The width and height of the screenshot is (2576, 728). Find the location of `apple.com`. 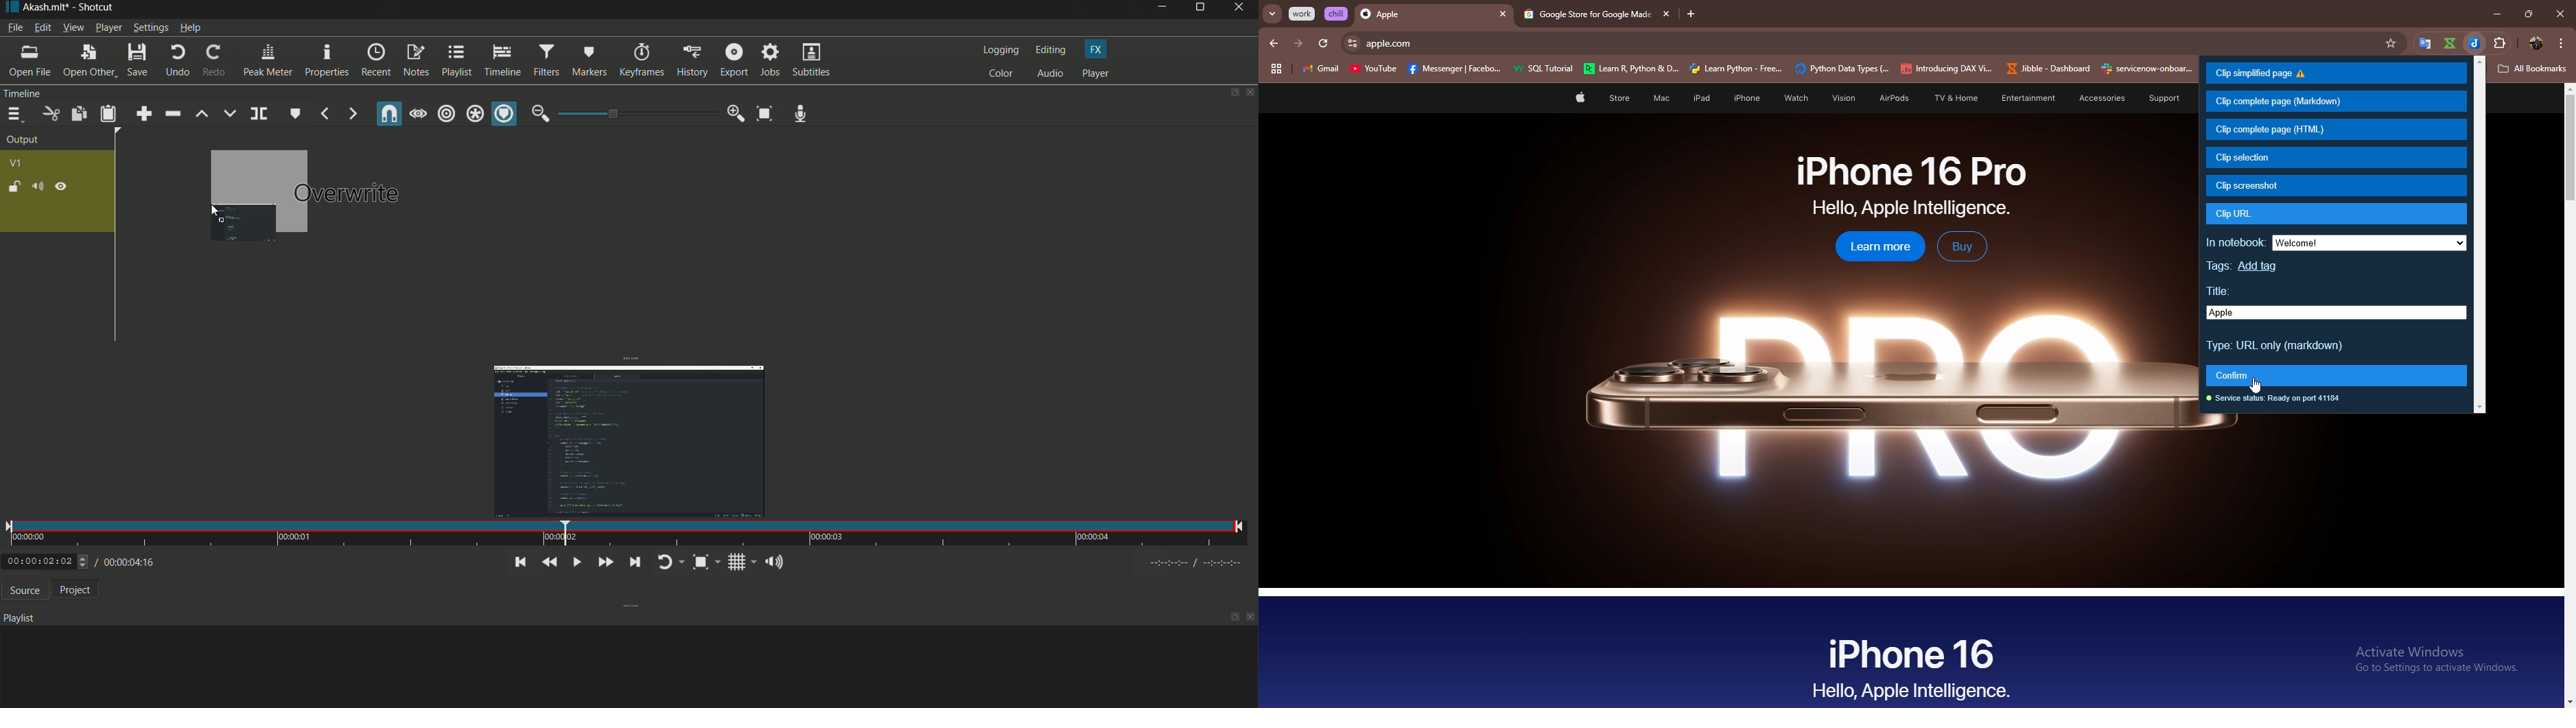

apple.com is located at coordinates (1873, 43).